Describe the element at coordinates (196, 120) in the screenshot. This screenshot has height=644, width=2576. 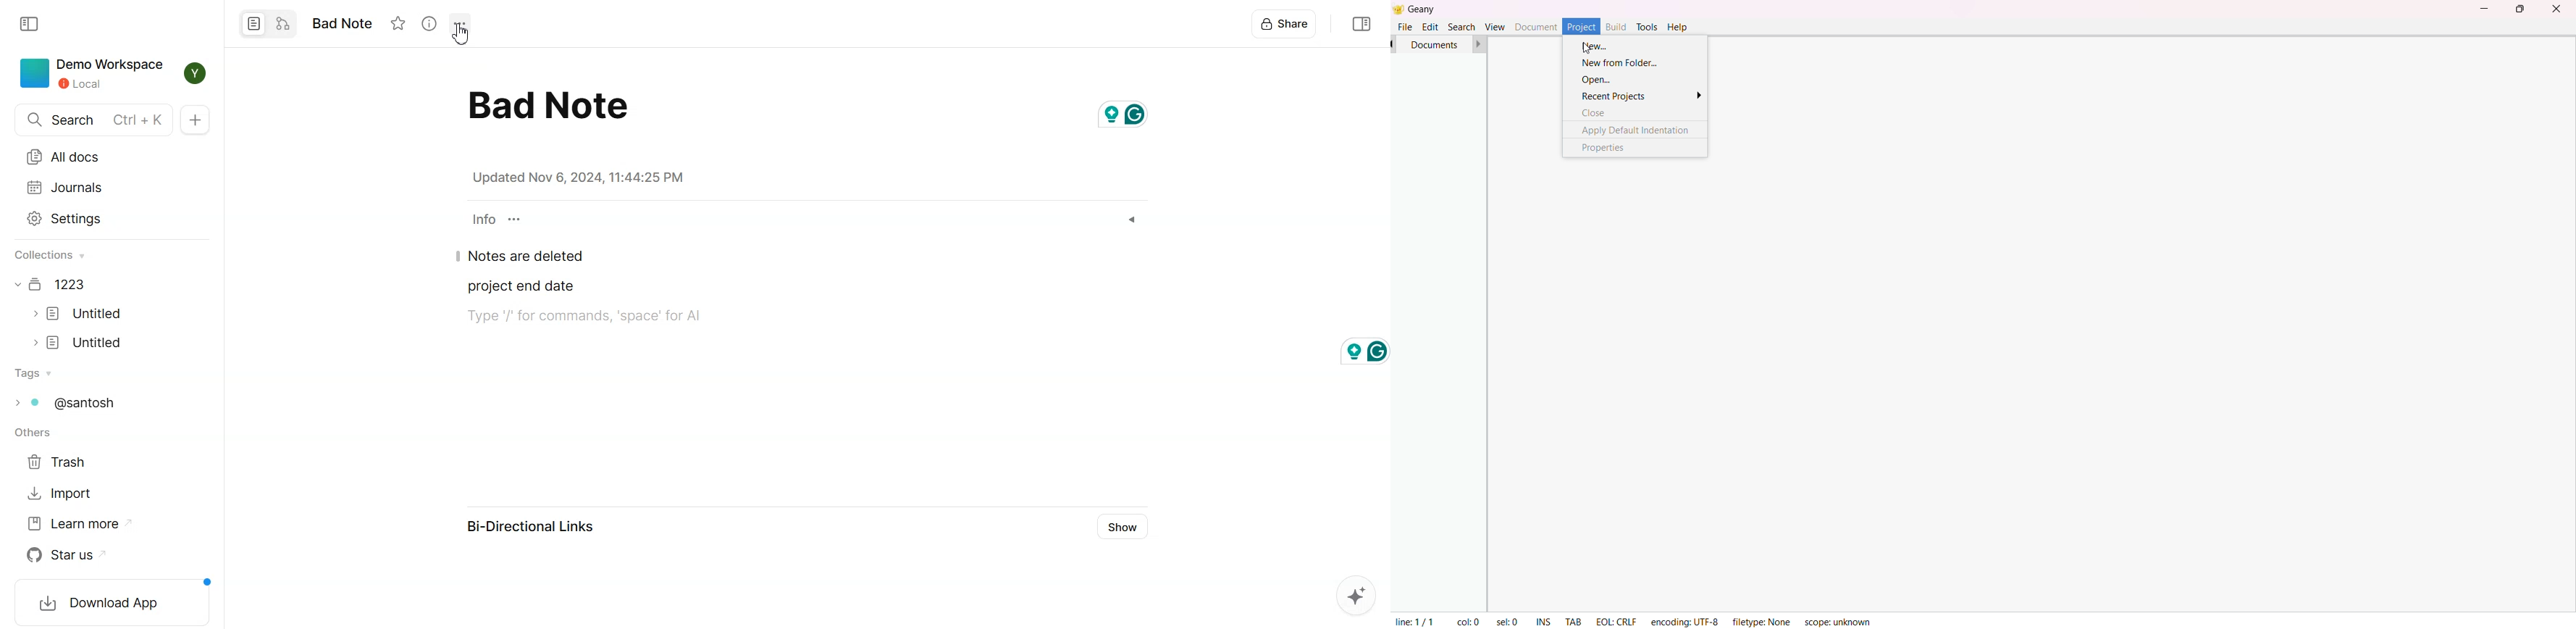
I see `New Doc` at that location.